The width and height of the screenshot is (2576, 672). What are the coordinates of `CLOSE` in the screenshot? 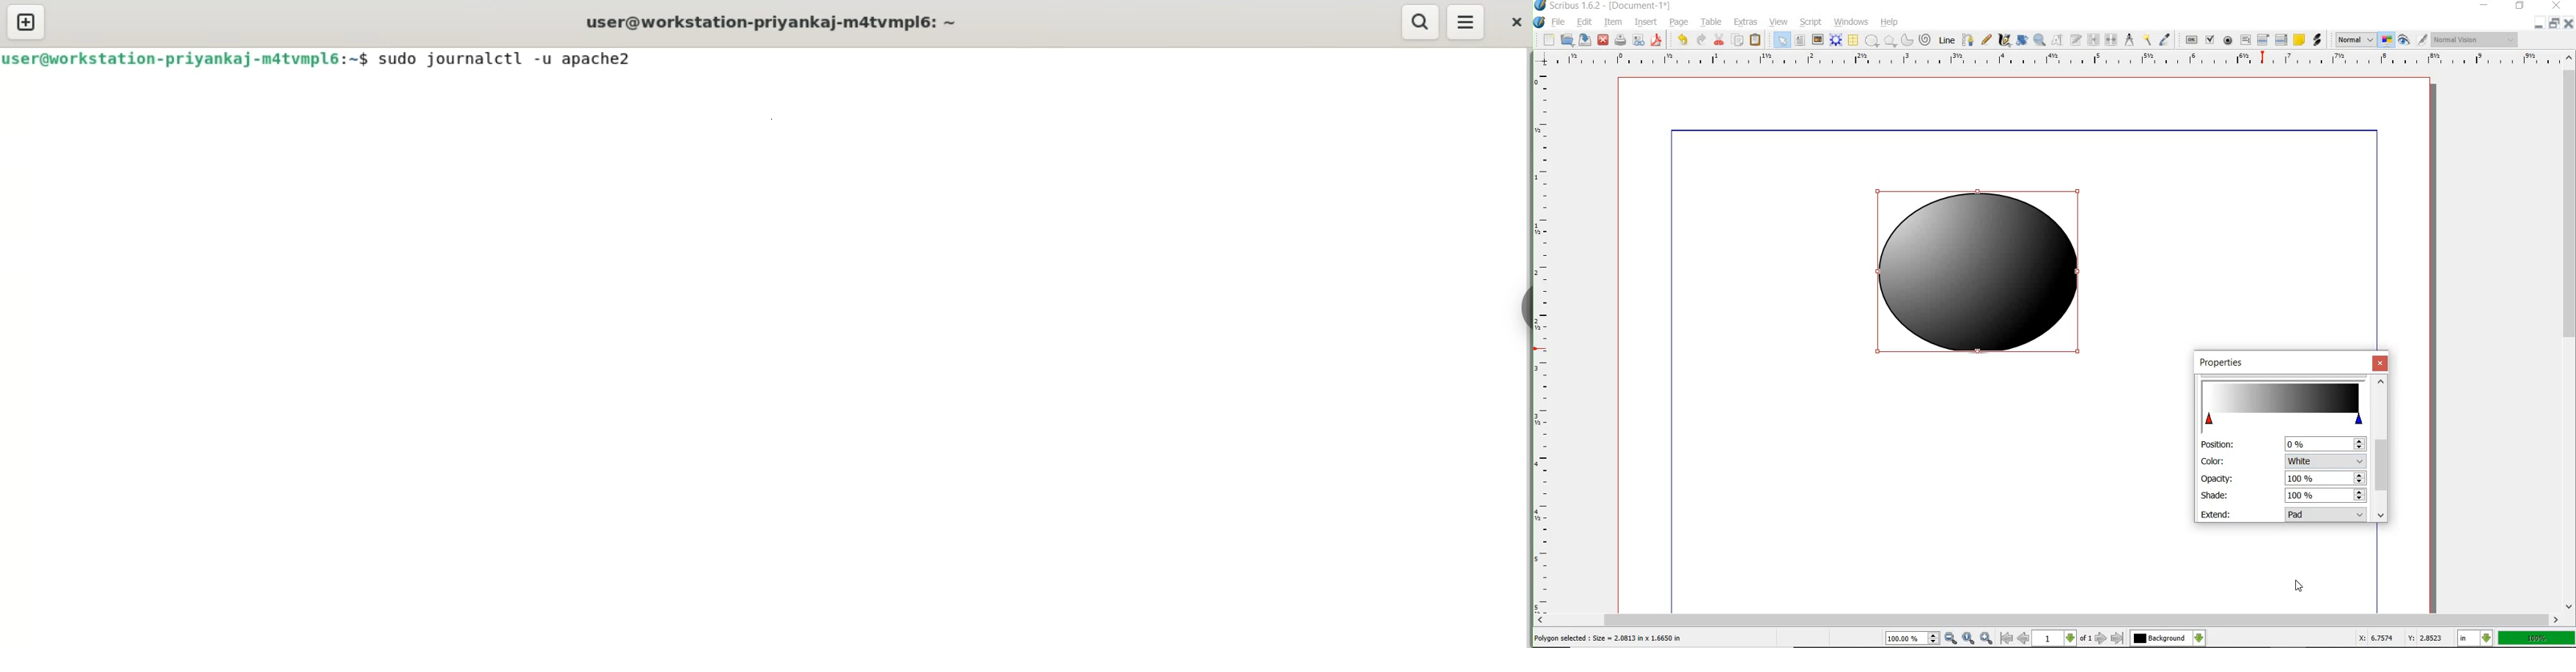 It's located at (2555, 6).